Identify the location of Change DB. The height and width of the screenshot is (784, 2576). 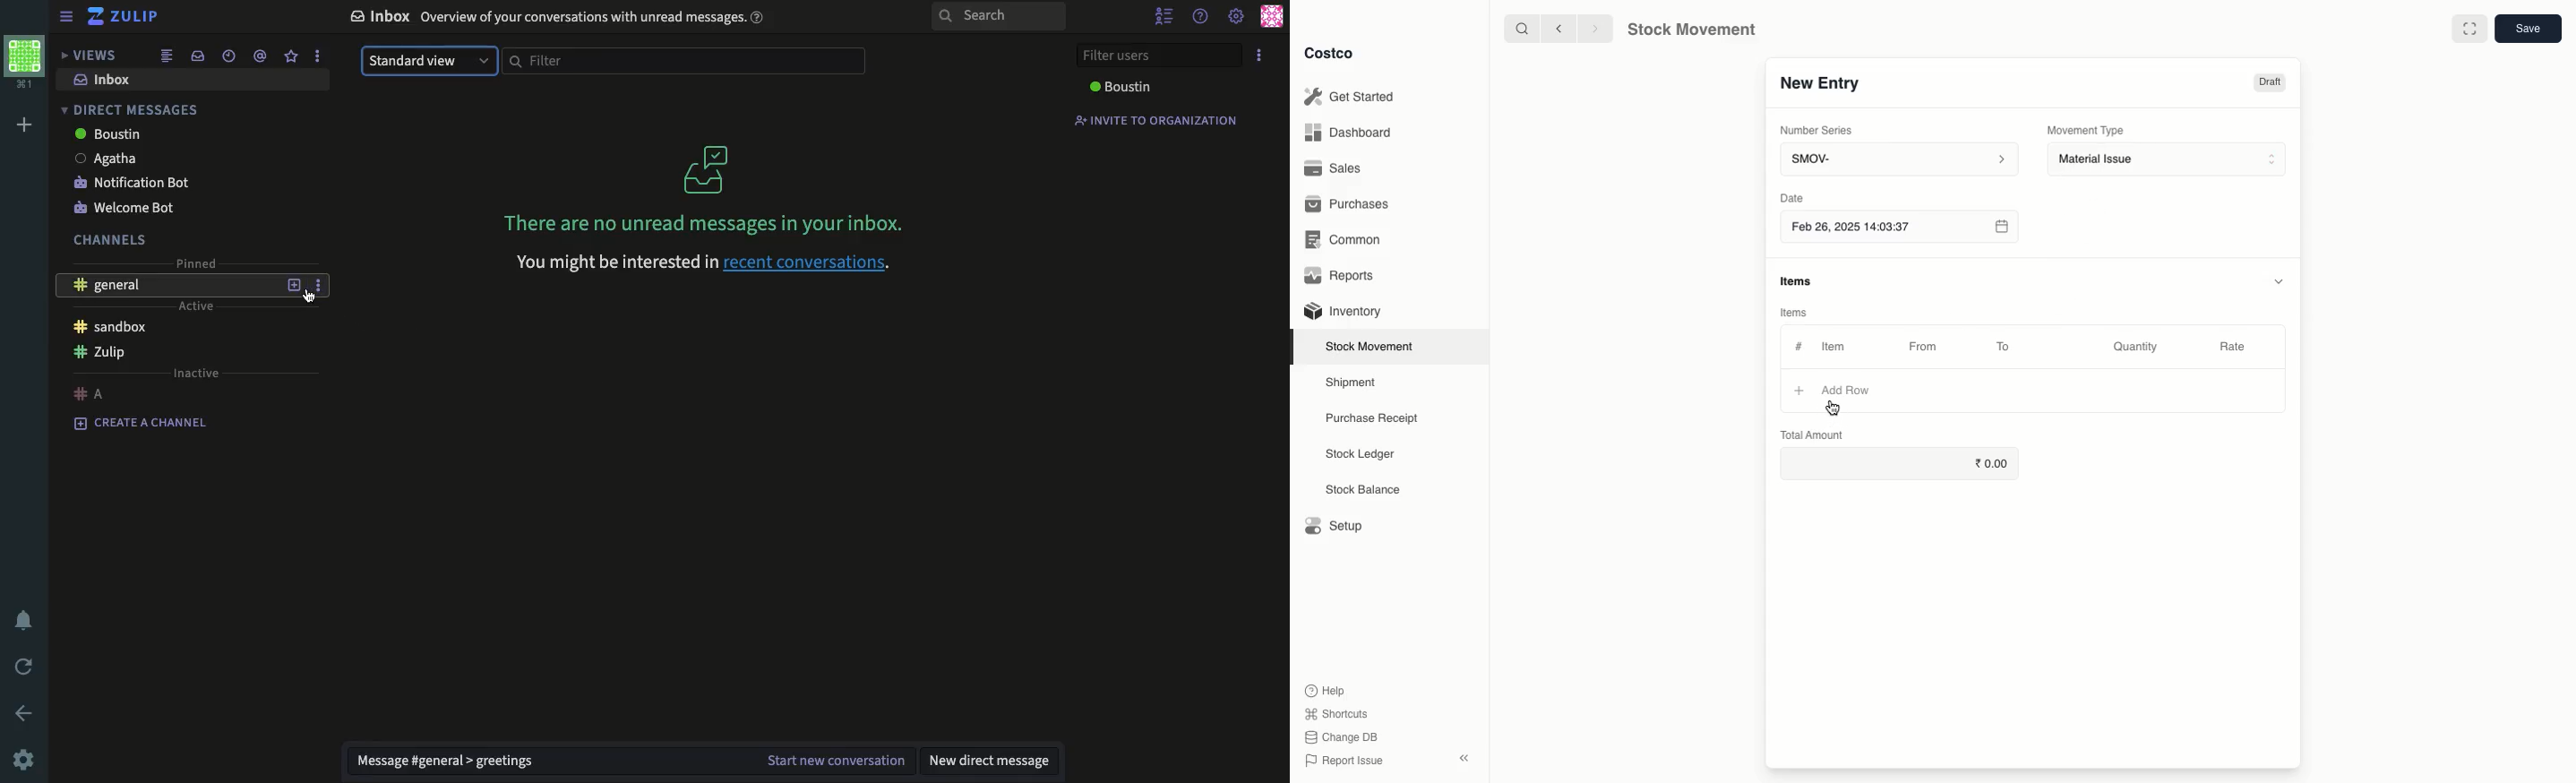
(1342, 737).